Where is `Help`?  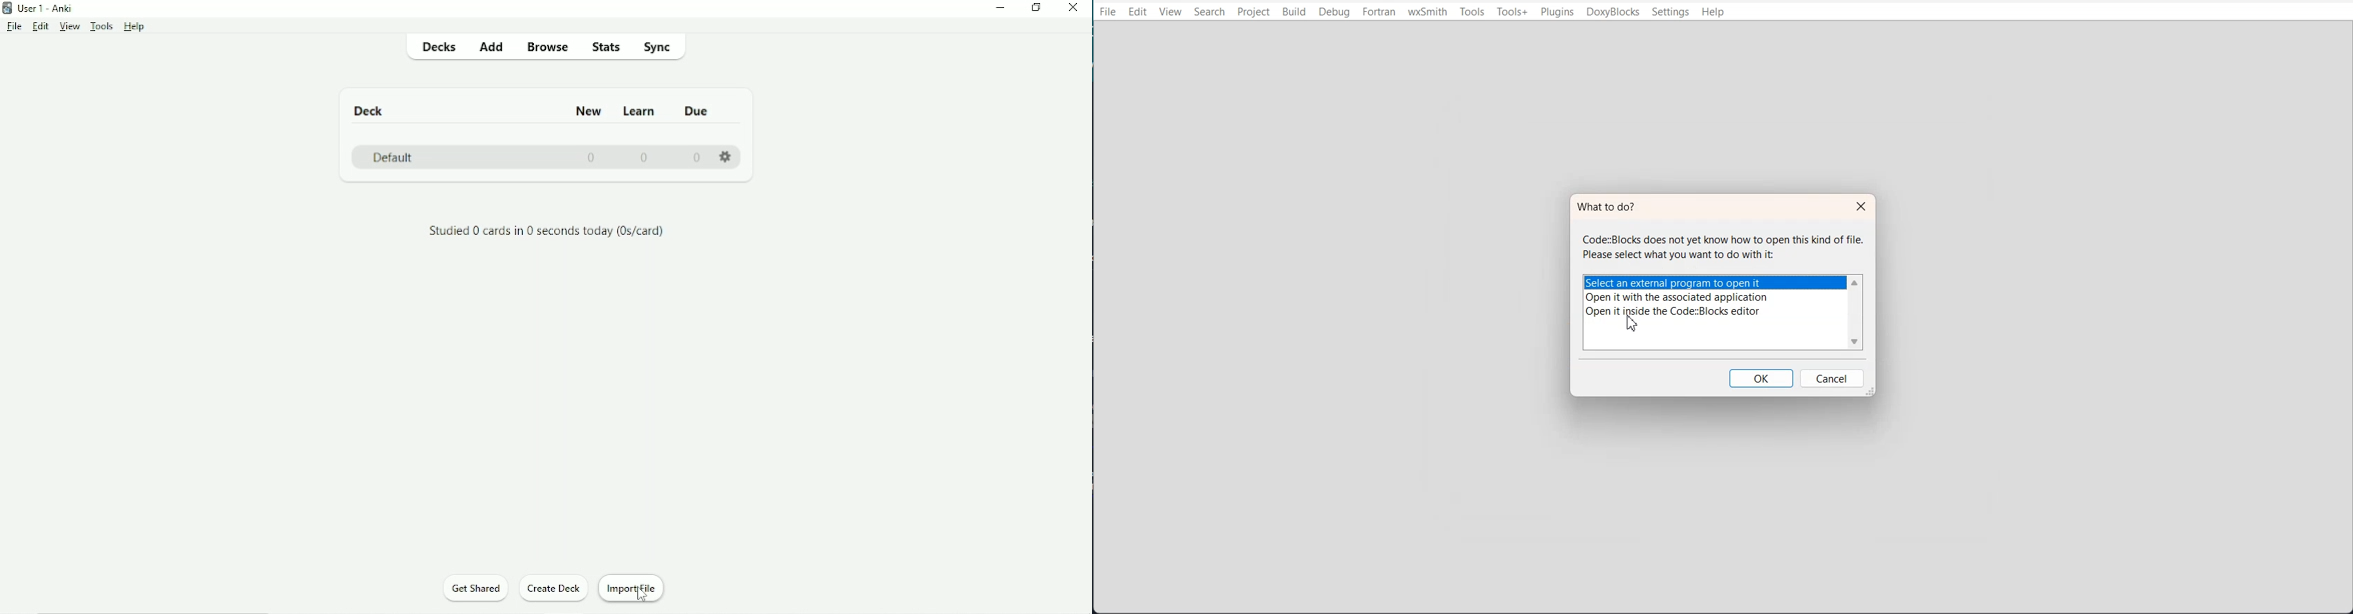 Help is located at coordinates (134, 26).